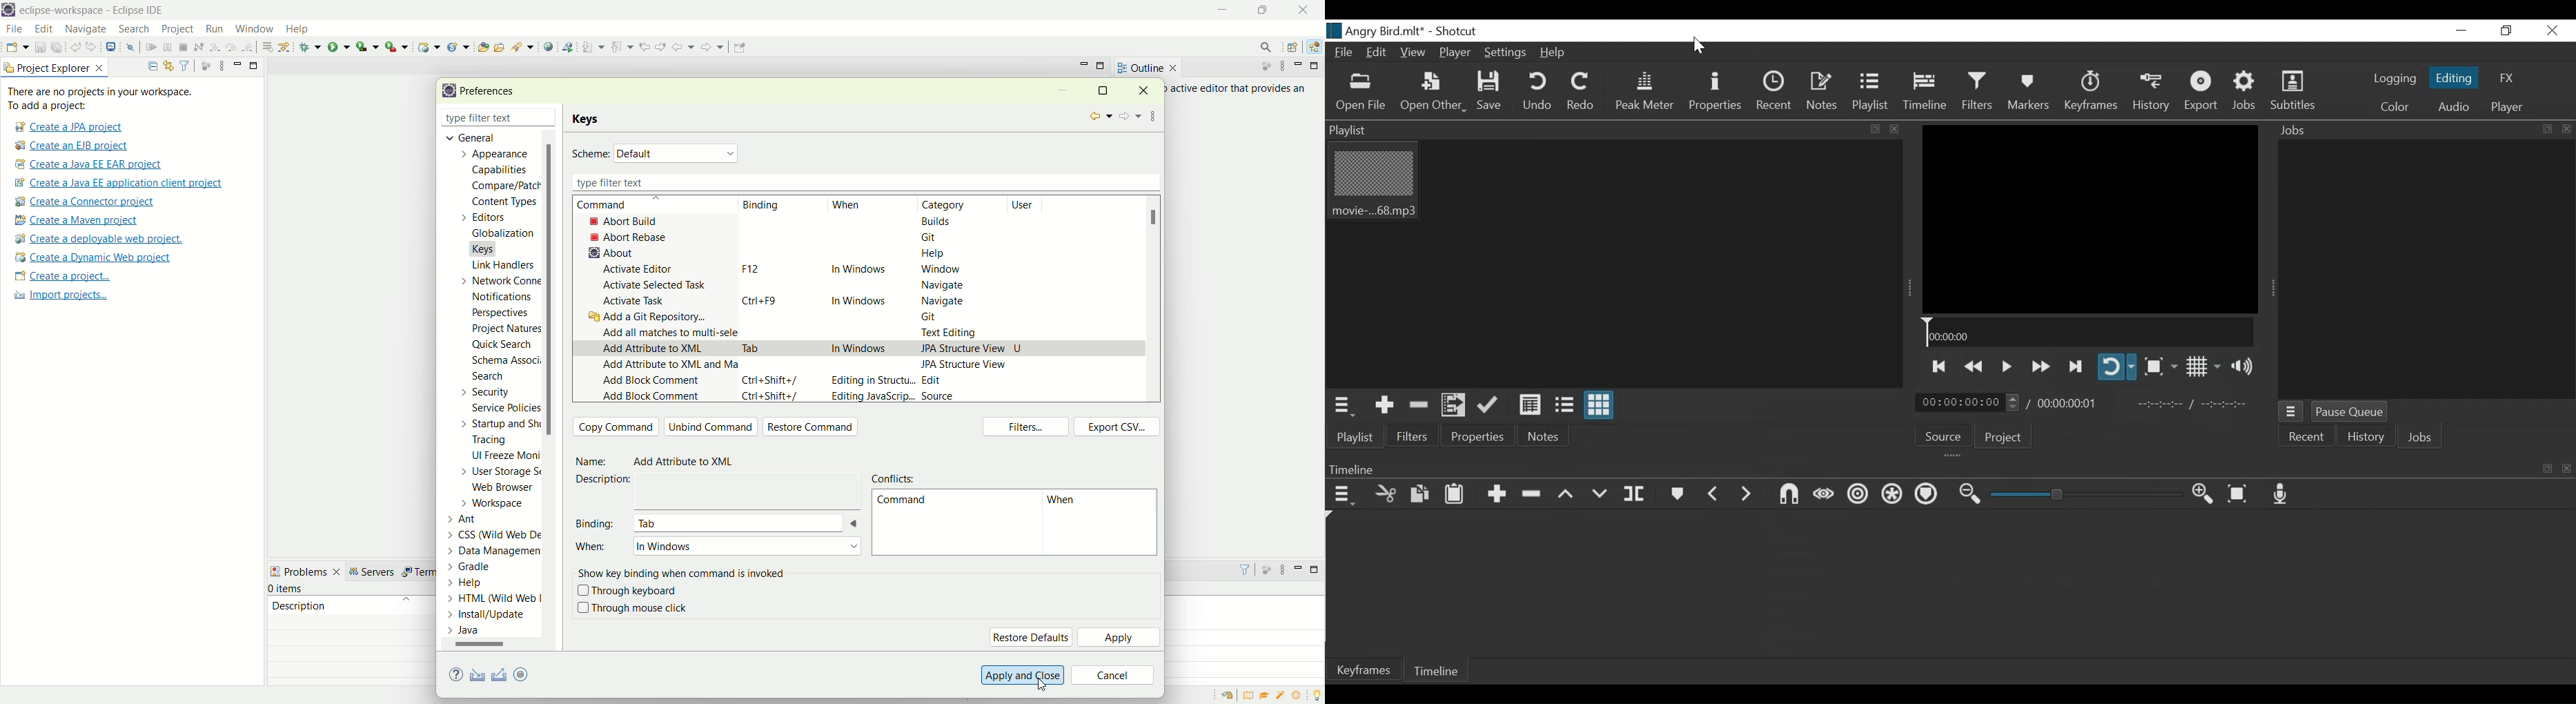 The image size is (2576, 728). Describe the element at coordinates (2394, 108) in the screenshot. I see `Color` at that location.